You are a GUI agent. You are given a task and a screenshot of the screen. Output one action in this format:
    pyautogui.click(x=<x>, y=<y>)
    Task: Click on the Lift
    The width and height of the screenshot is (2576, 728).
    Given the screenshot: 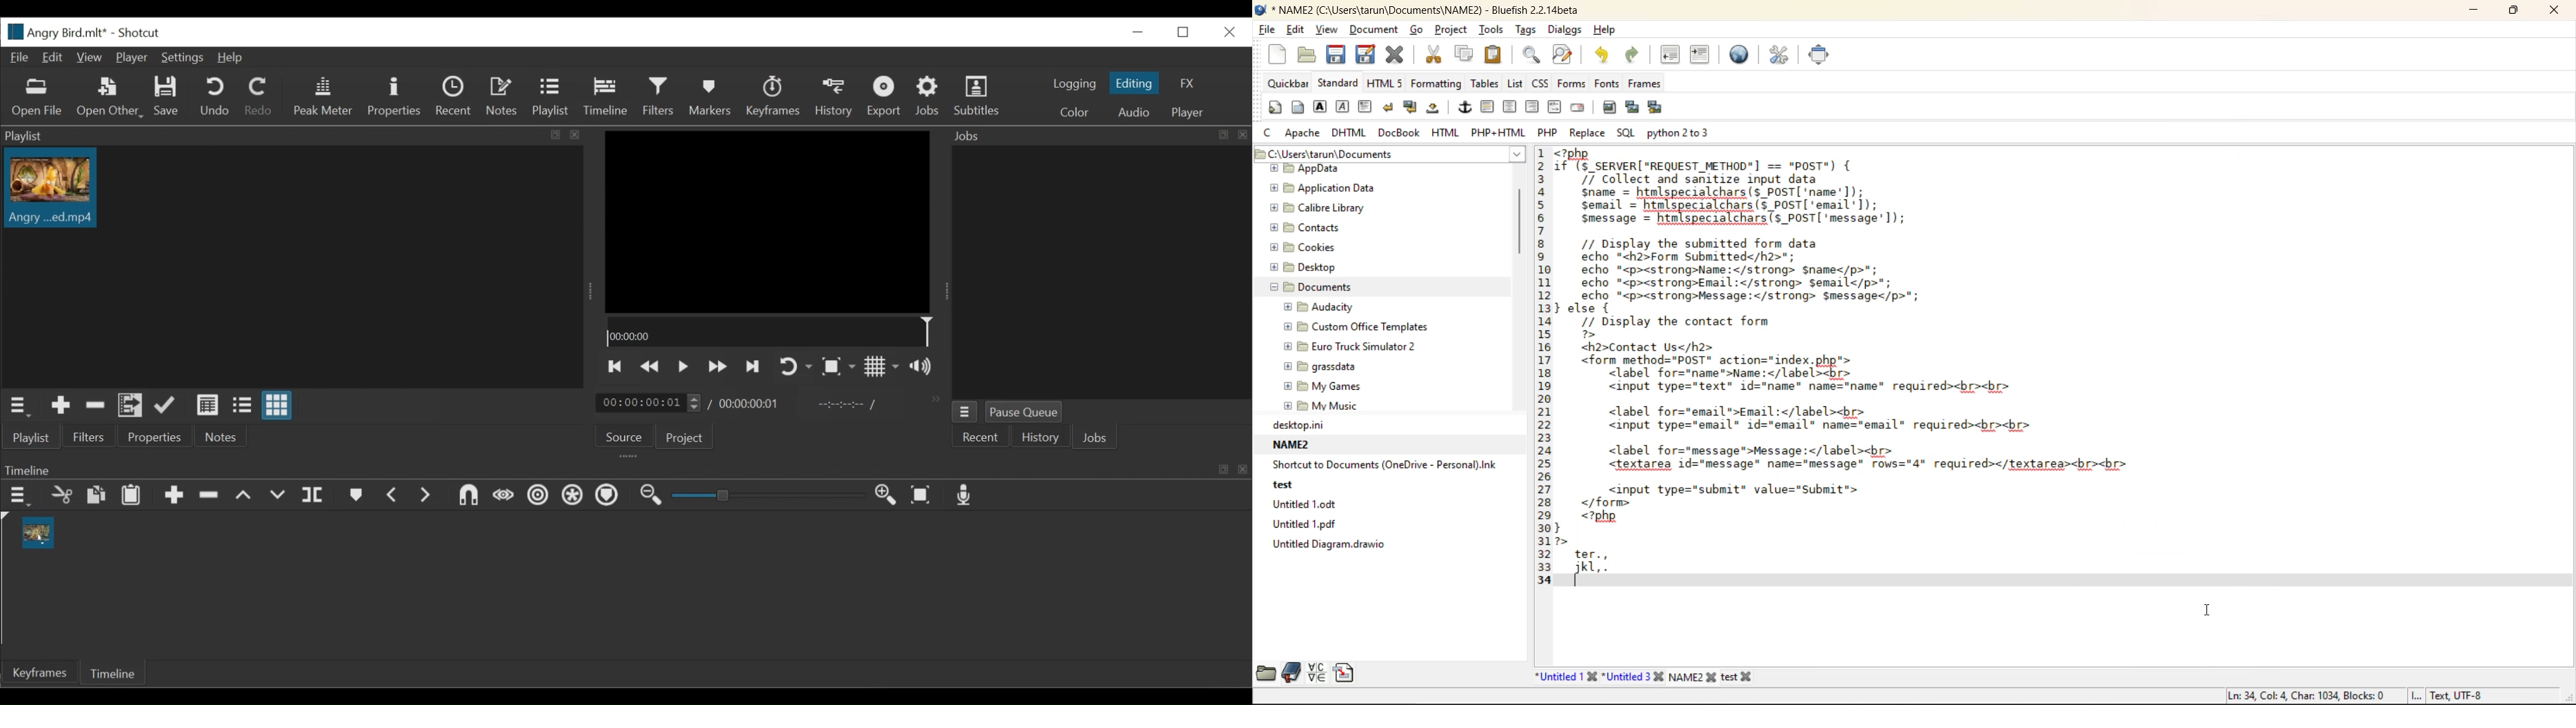 What is the action you would take?
    pyautogui.click(x=246, y=495)
    